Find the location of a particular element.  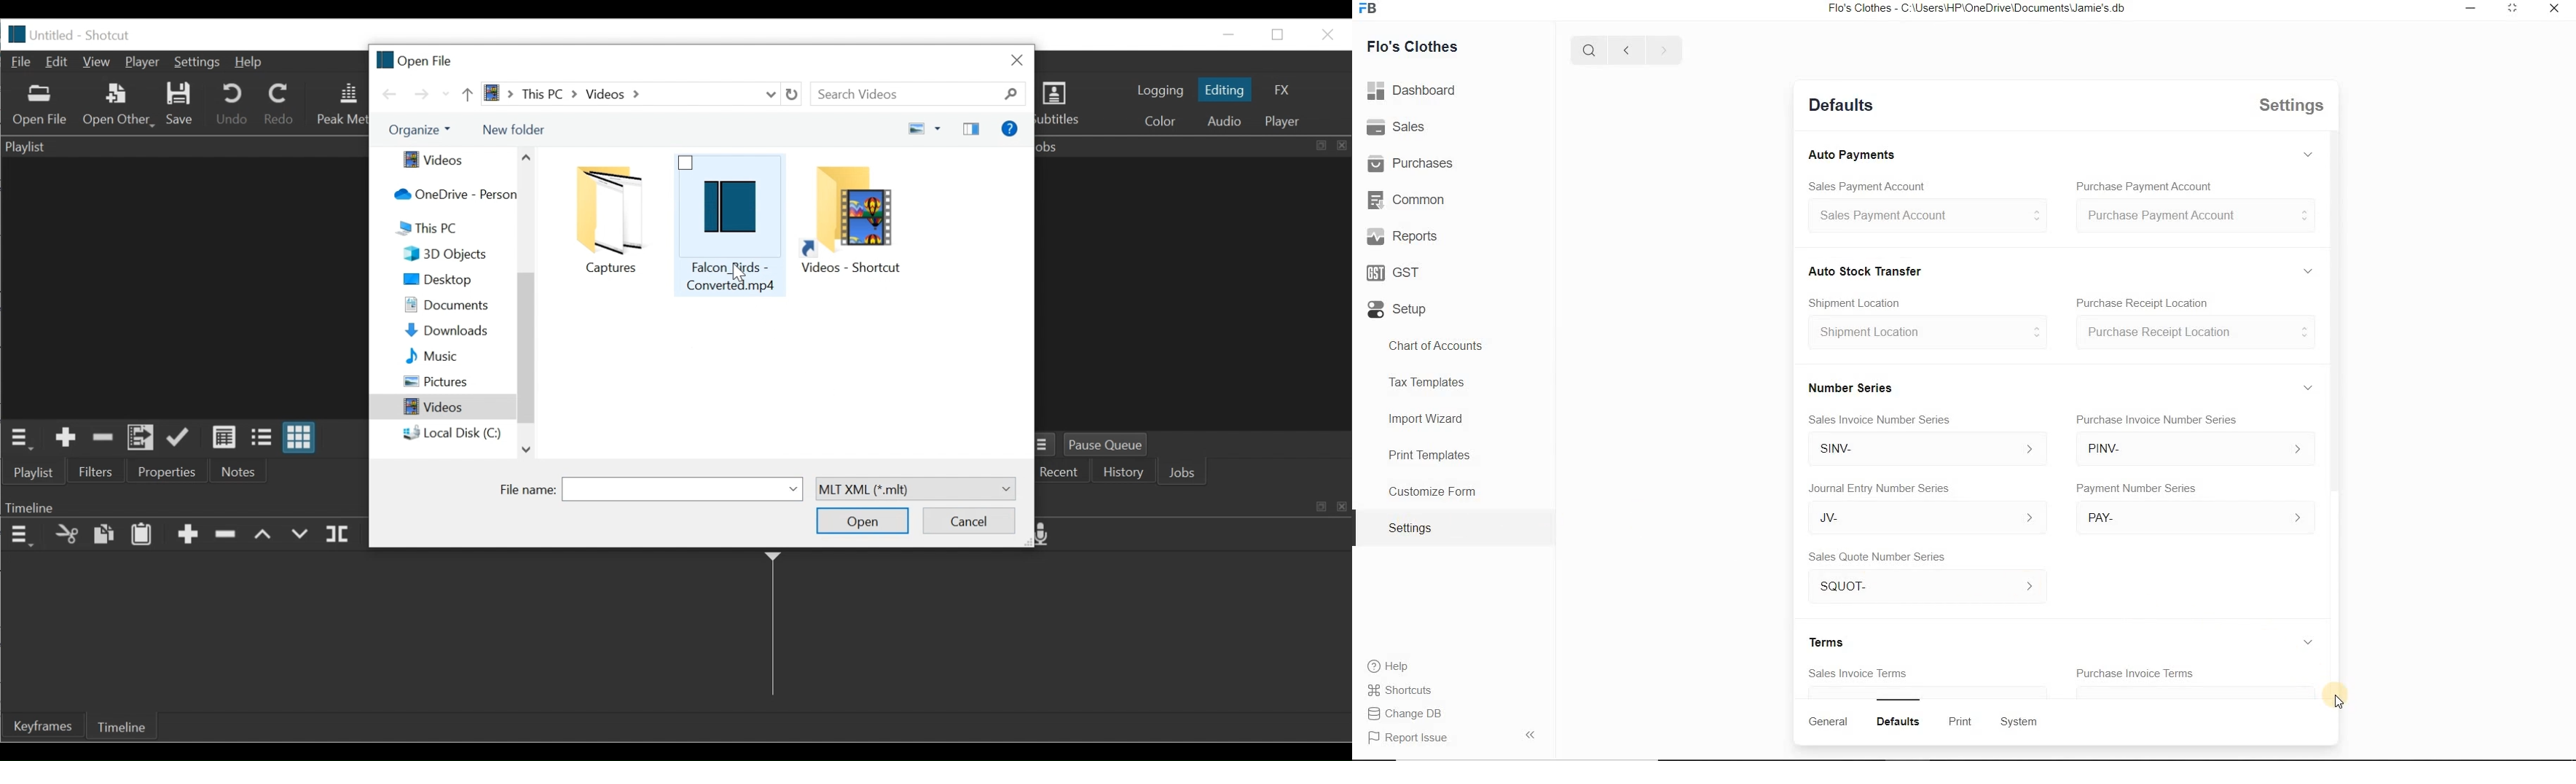

Purchase Receipt Location is located at coordinates (2143, 301).